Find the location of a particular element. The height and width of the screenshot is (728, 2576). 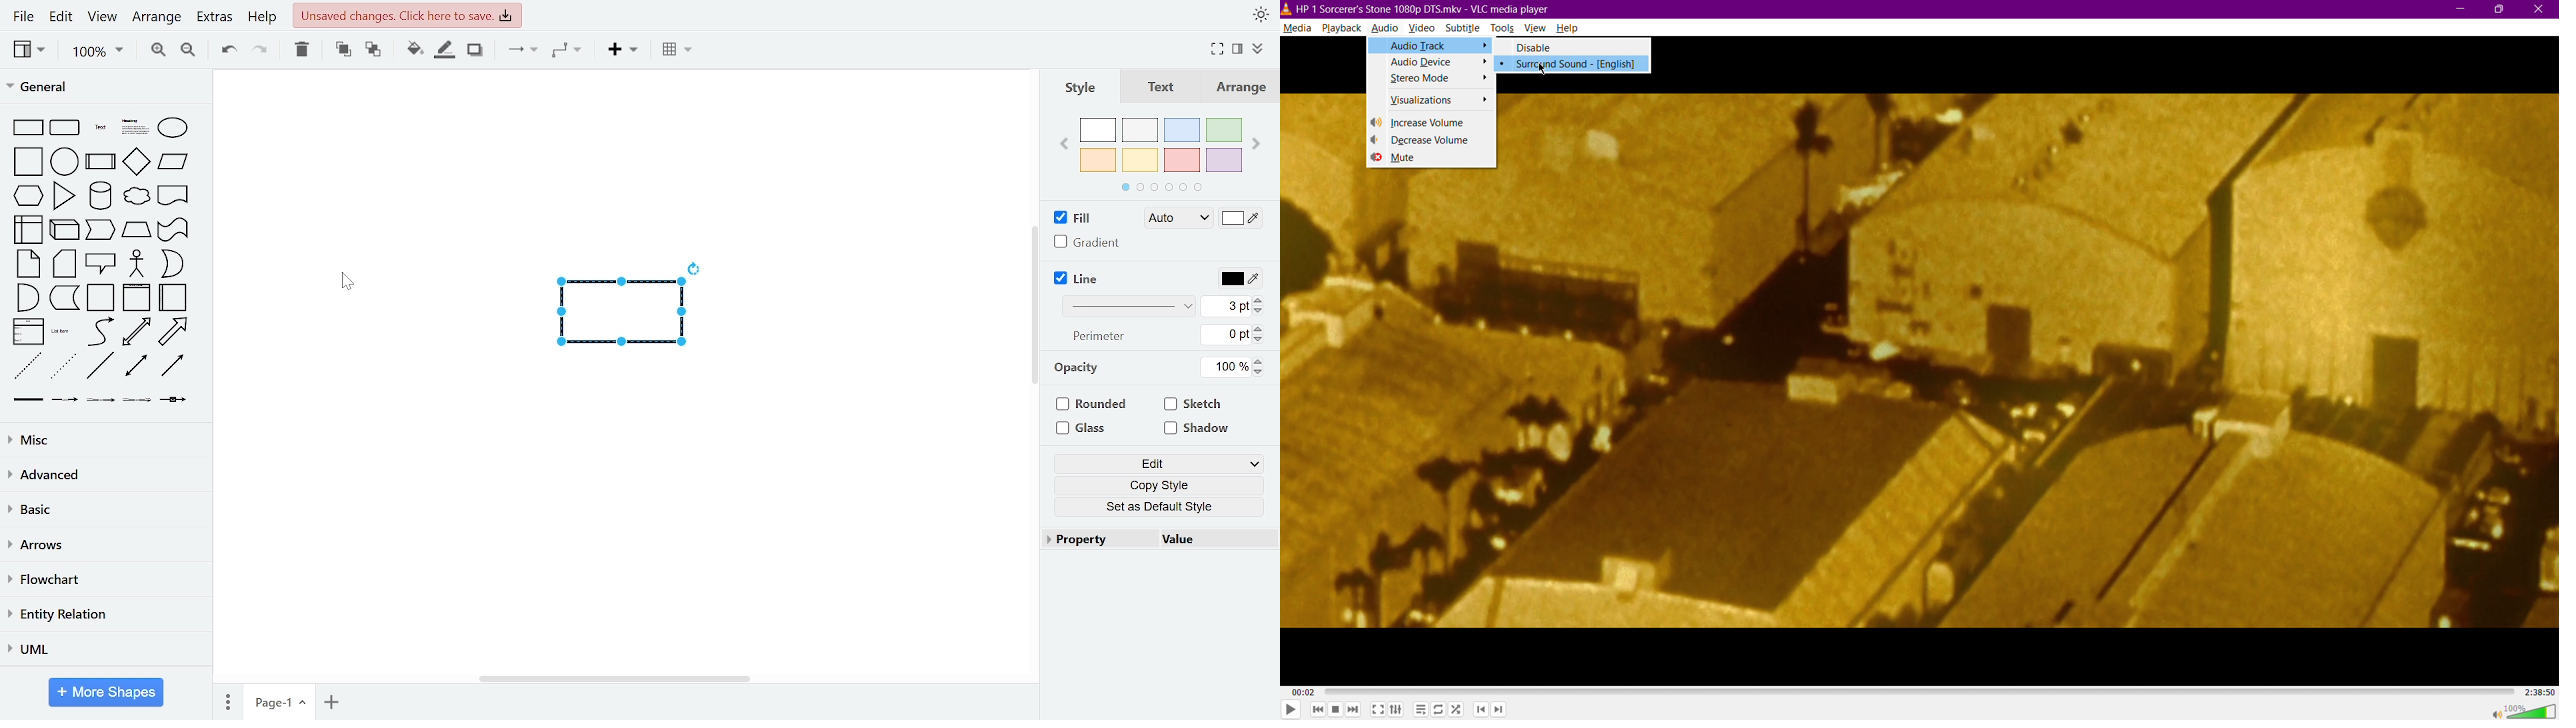

general shapes is located at coordinates (61, 159).